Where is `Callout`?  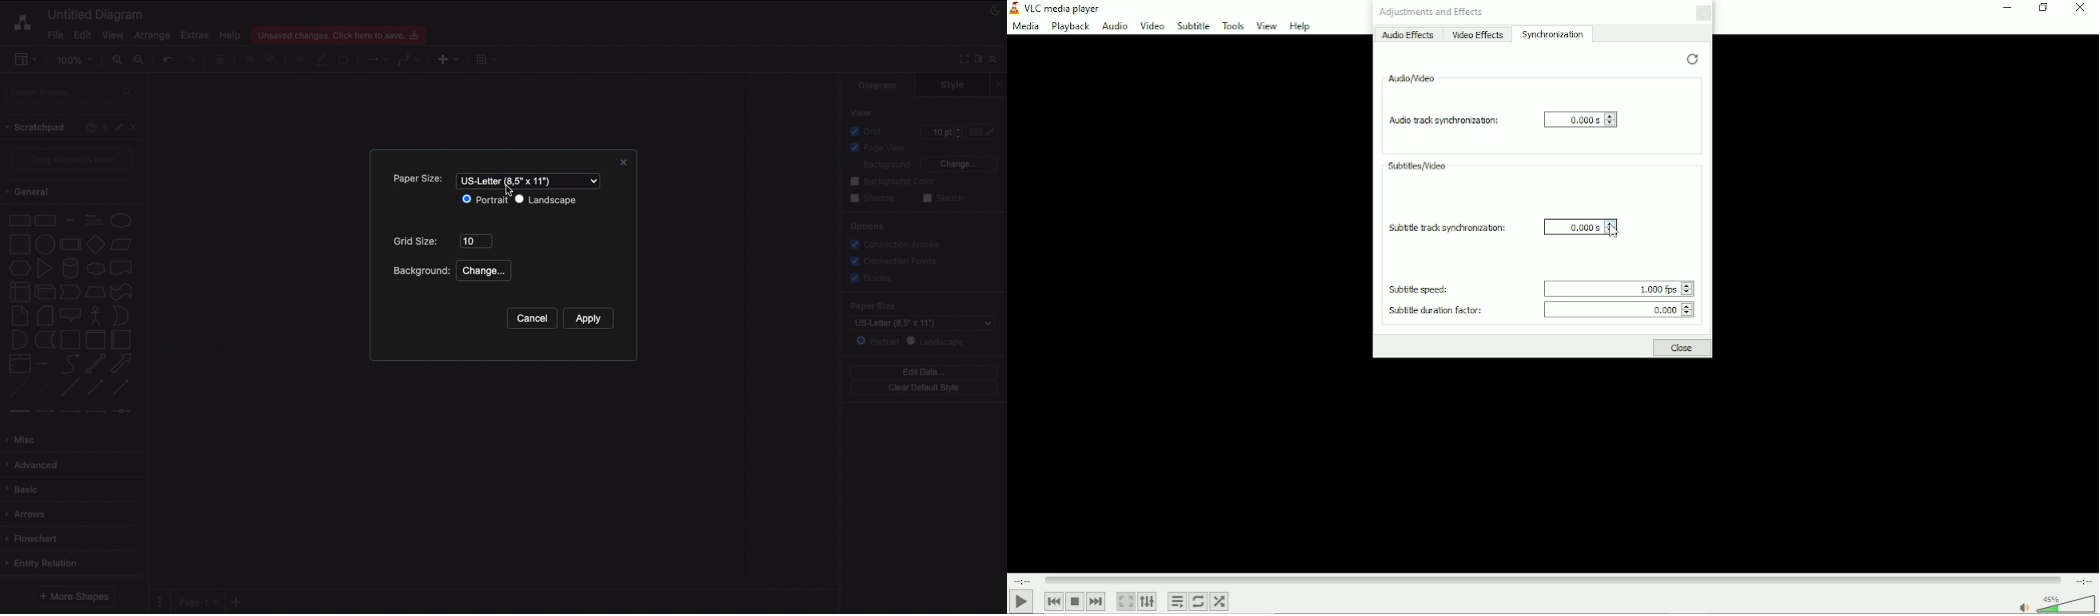
Callout is located at coordinates (71, 315).